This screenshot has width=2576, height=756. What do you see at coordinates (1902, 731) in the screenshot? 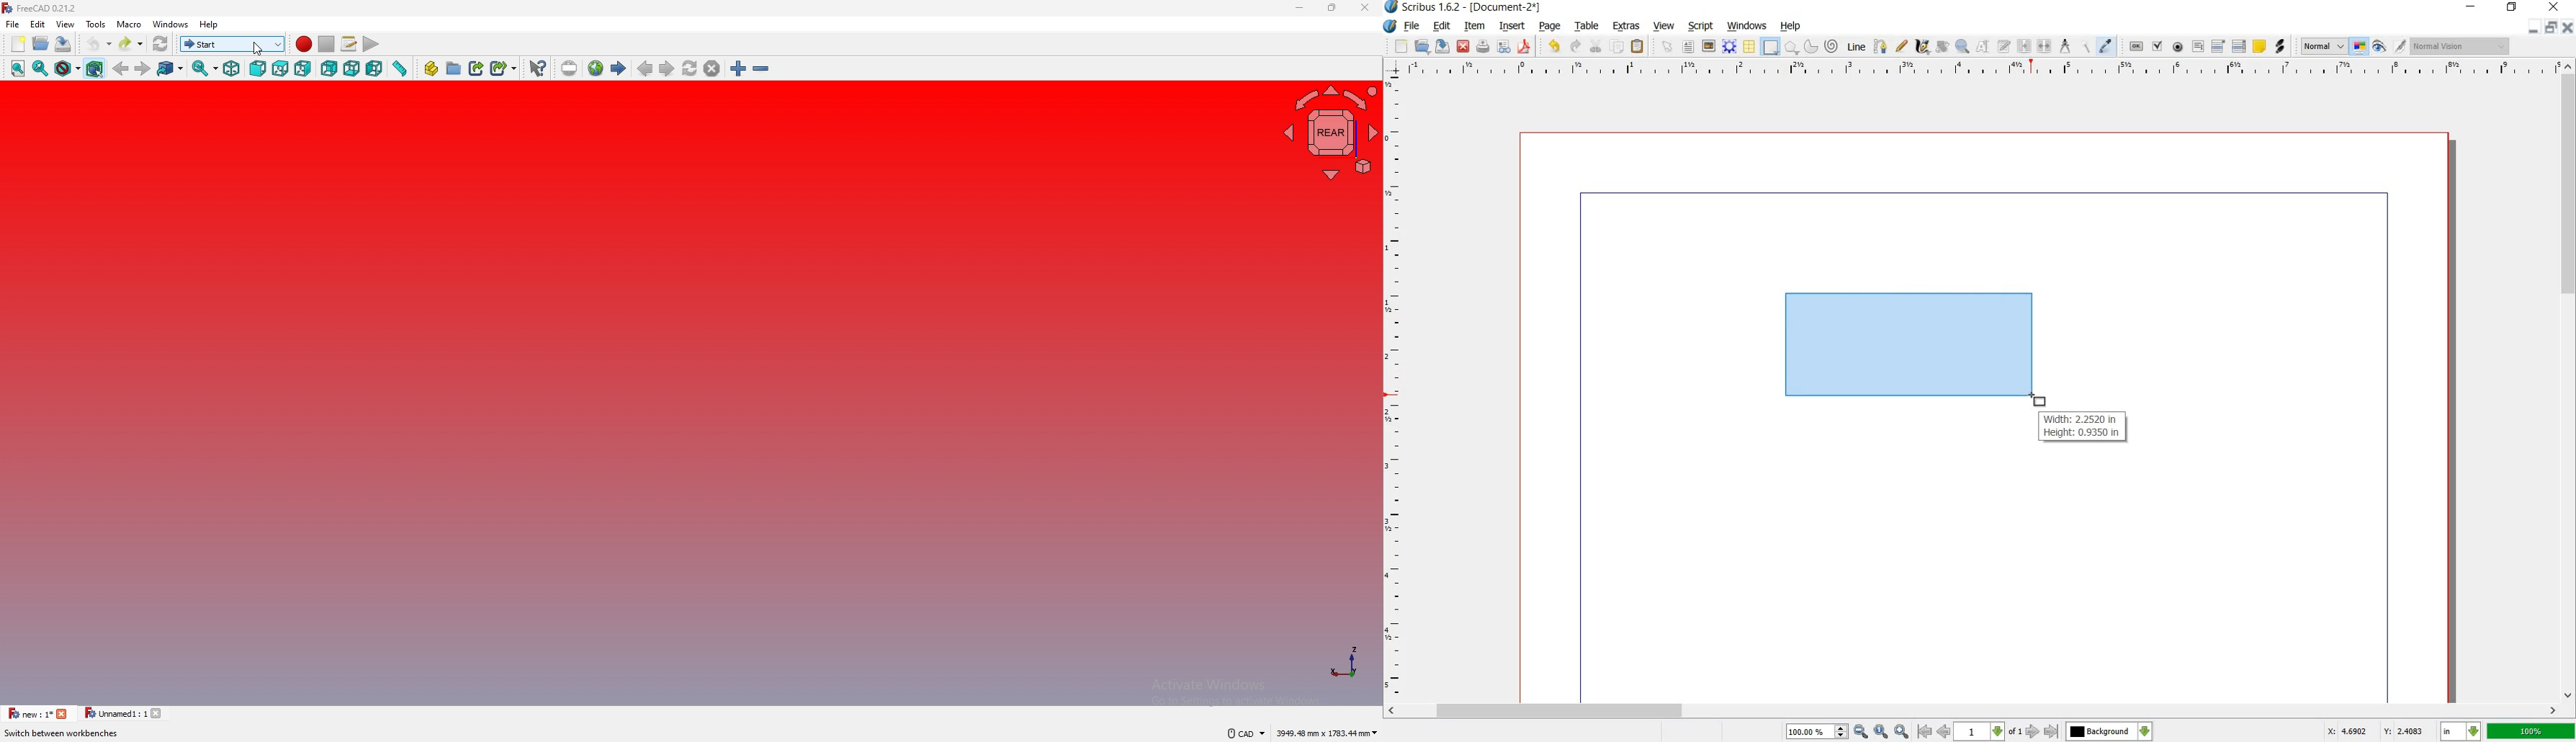
I see `zoom in` at bounding box center [1902, 731].